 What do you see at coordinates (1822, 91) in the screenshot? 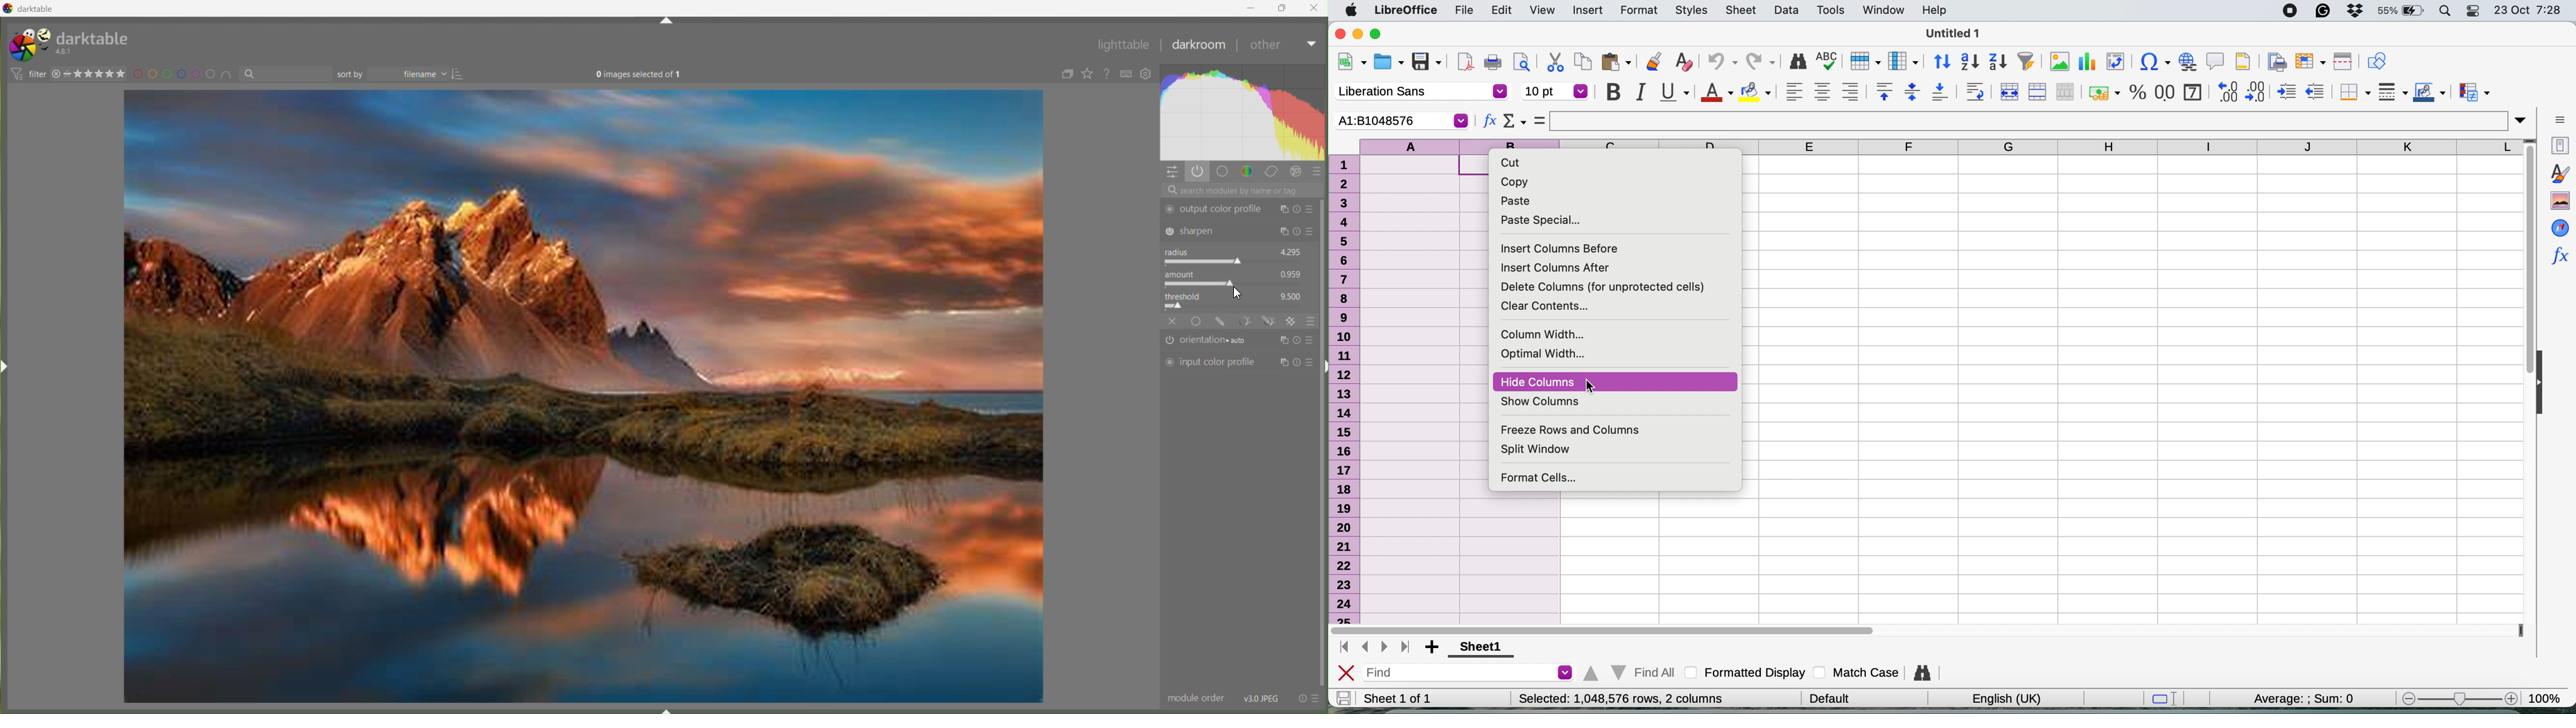
I see `align center` at bounding box center [1822, 91].